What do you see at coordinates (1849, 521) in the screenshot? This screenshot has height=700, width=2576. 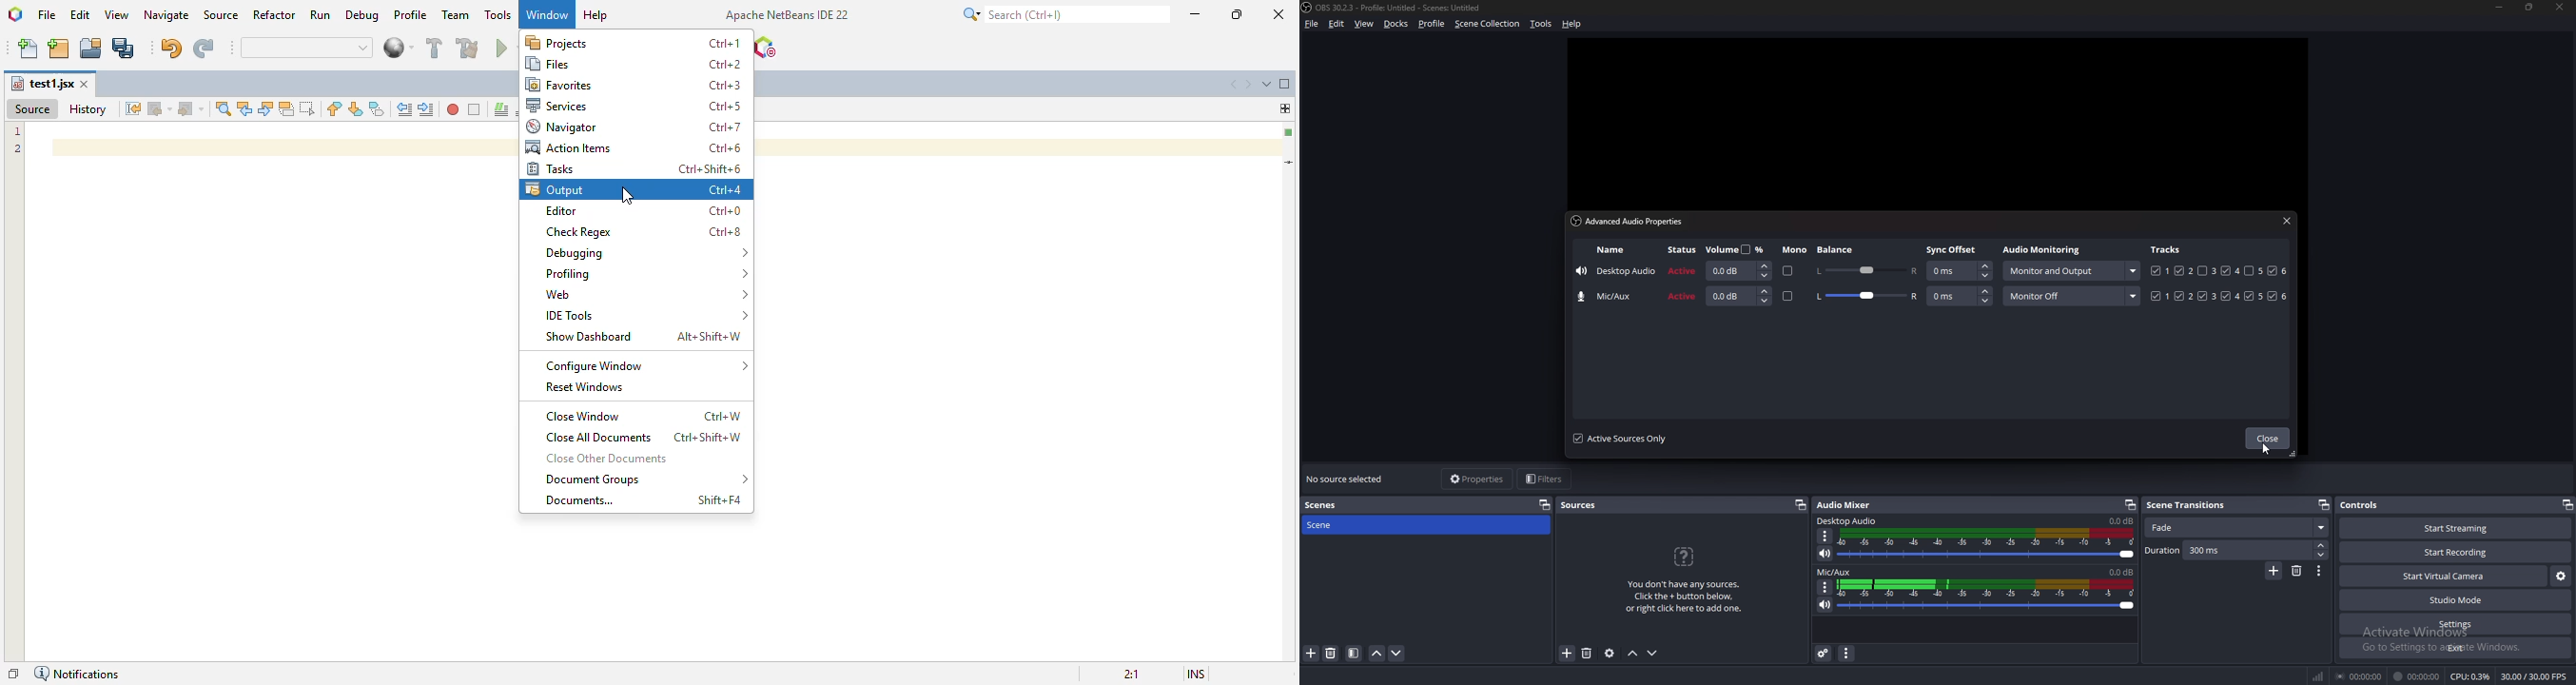 I see `desktop audio` at bounding box center [1849, 521].